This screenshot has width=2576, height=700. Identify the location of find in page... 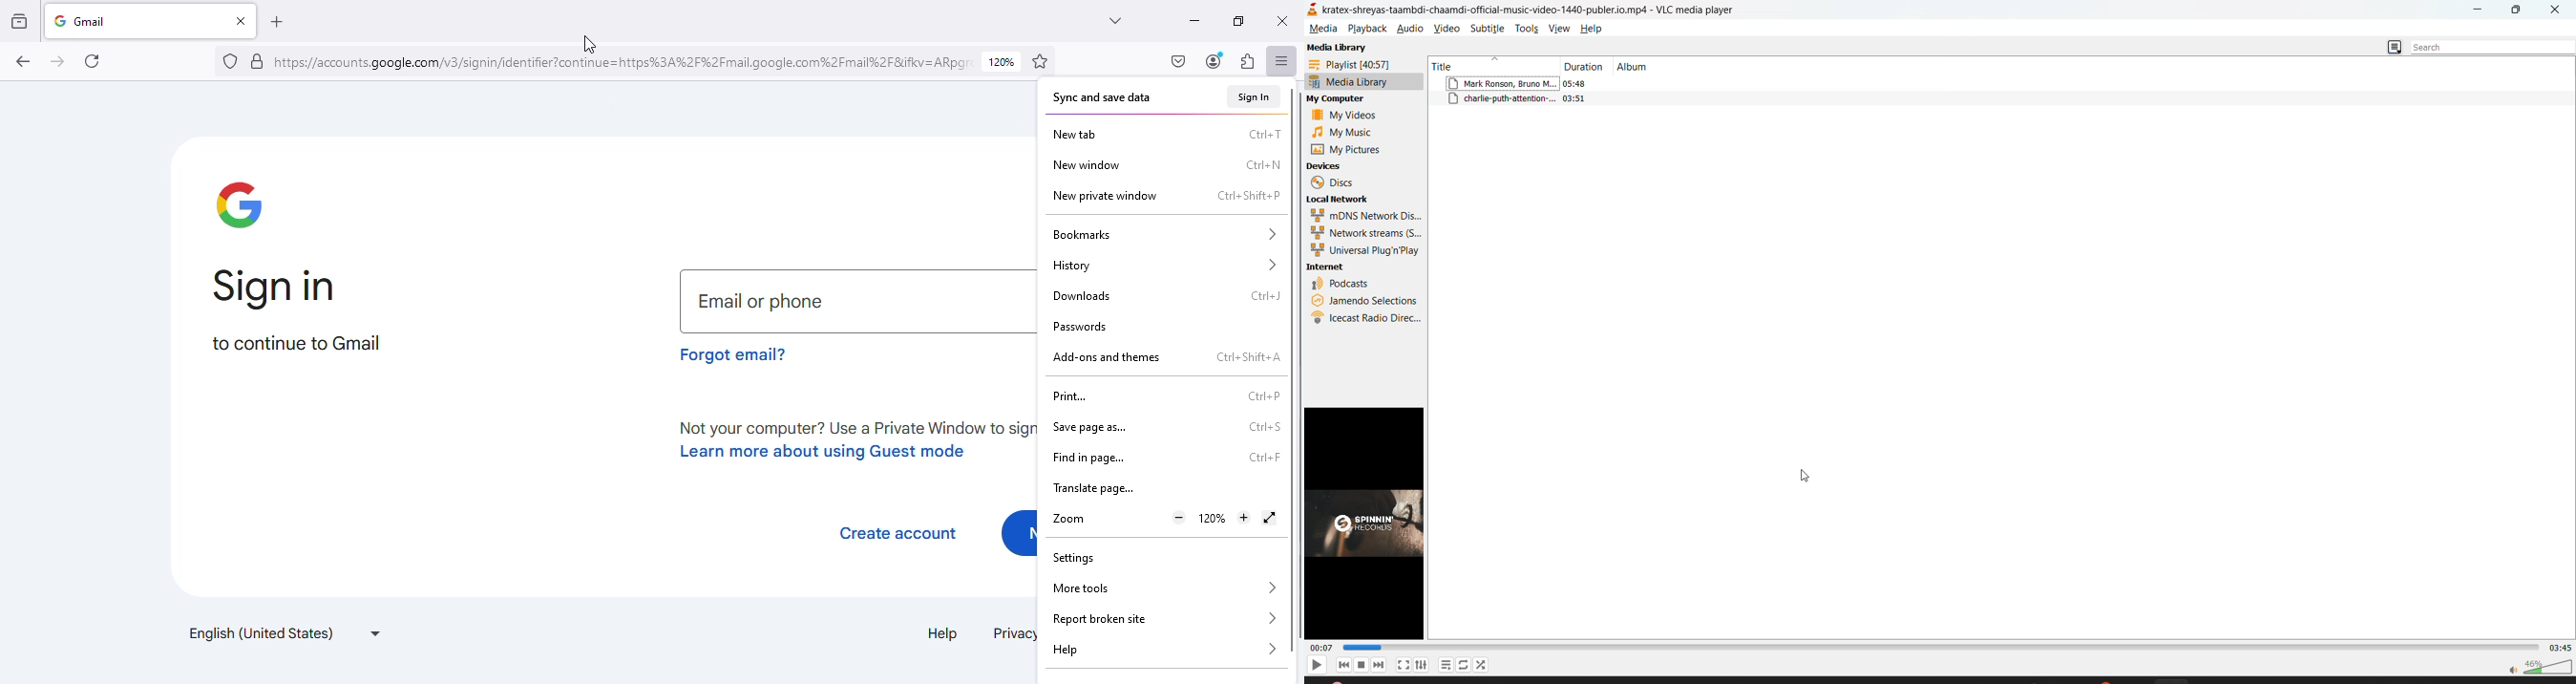
(1089, 459).